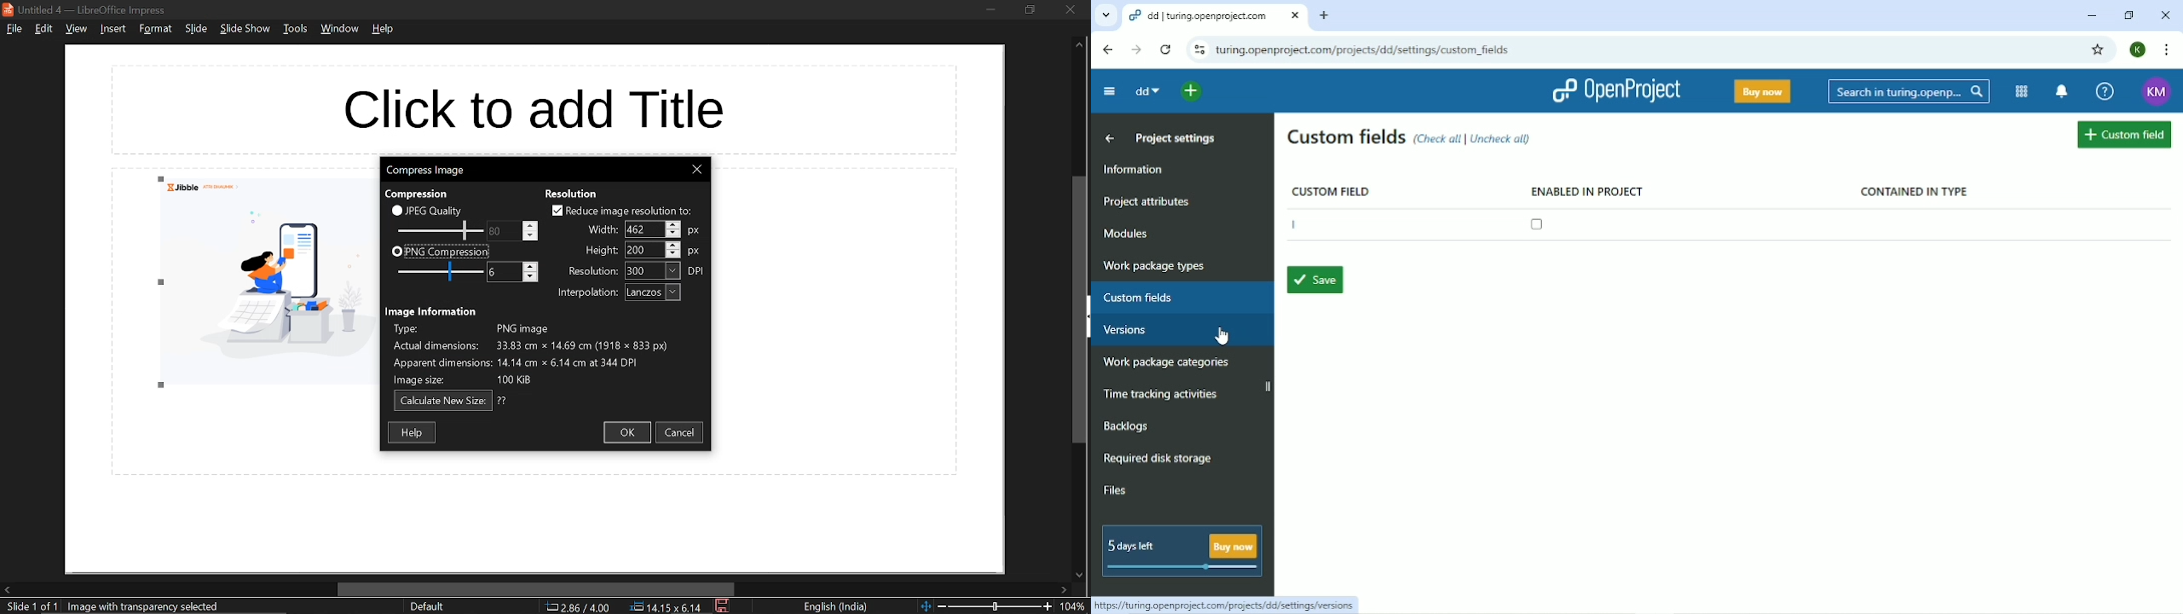  What do you see at coordinates (1540, 225) in the screenshot?
I see `Check box` at bounding box center [1540, 225].